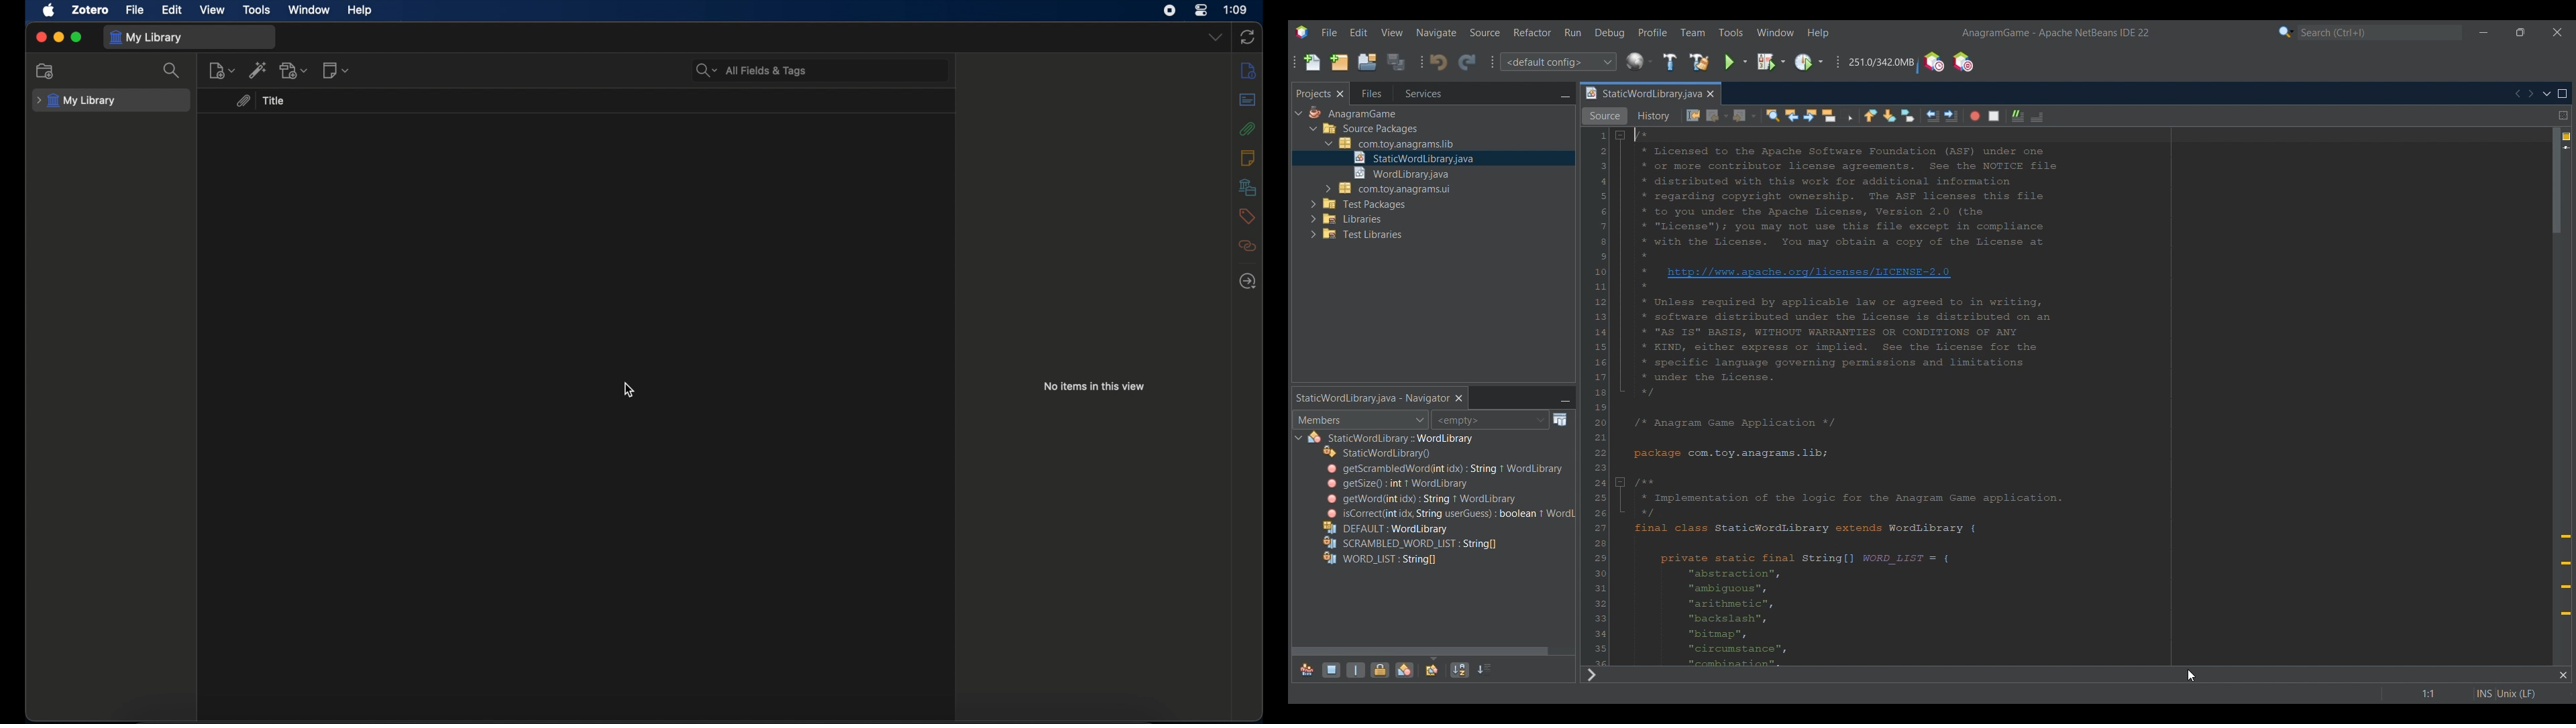 Image resolution: width=2576 pixels, height=728 pixels. Describe the element at coordinates (1332, 670) in the screenshot. I see `Show fields` at that location.